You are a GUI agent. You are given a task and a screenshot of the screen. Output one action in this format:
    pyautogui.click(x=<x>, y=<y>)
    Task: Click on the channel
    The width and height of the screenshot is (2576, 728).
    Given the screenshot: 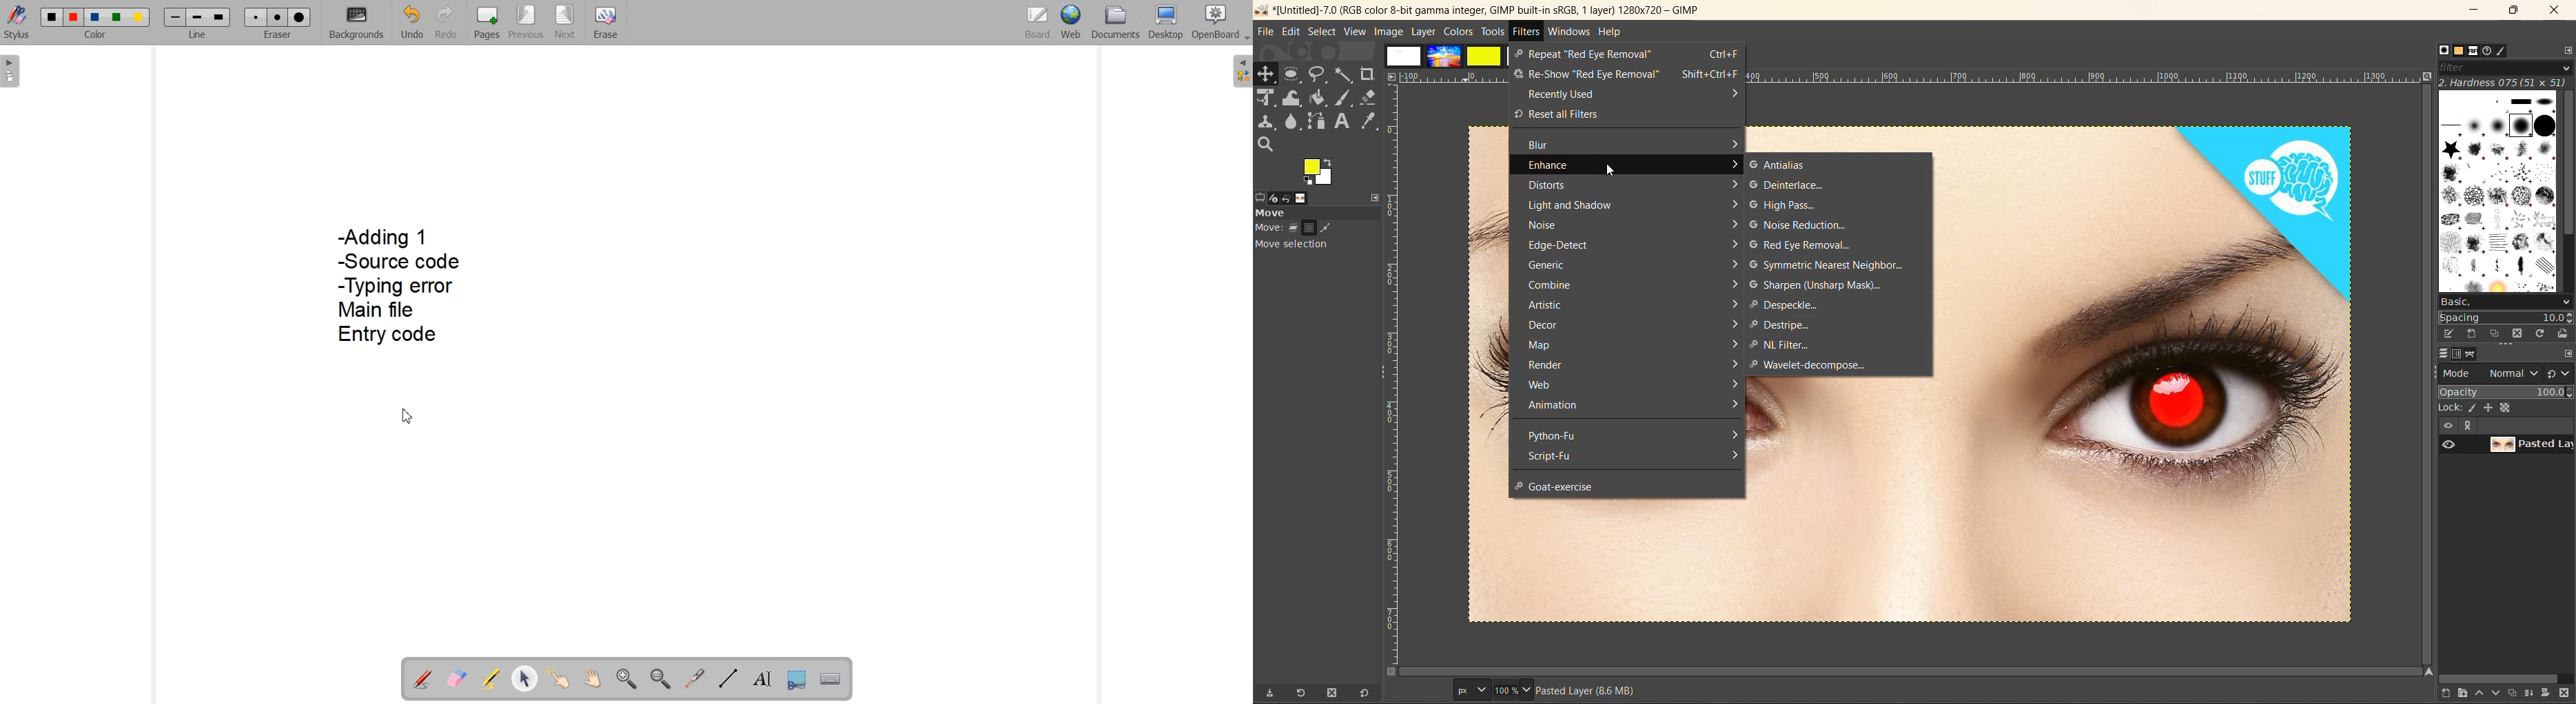 What is the action you would take?
    pyautogui.click(x=2457, y=354)
    